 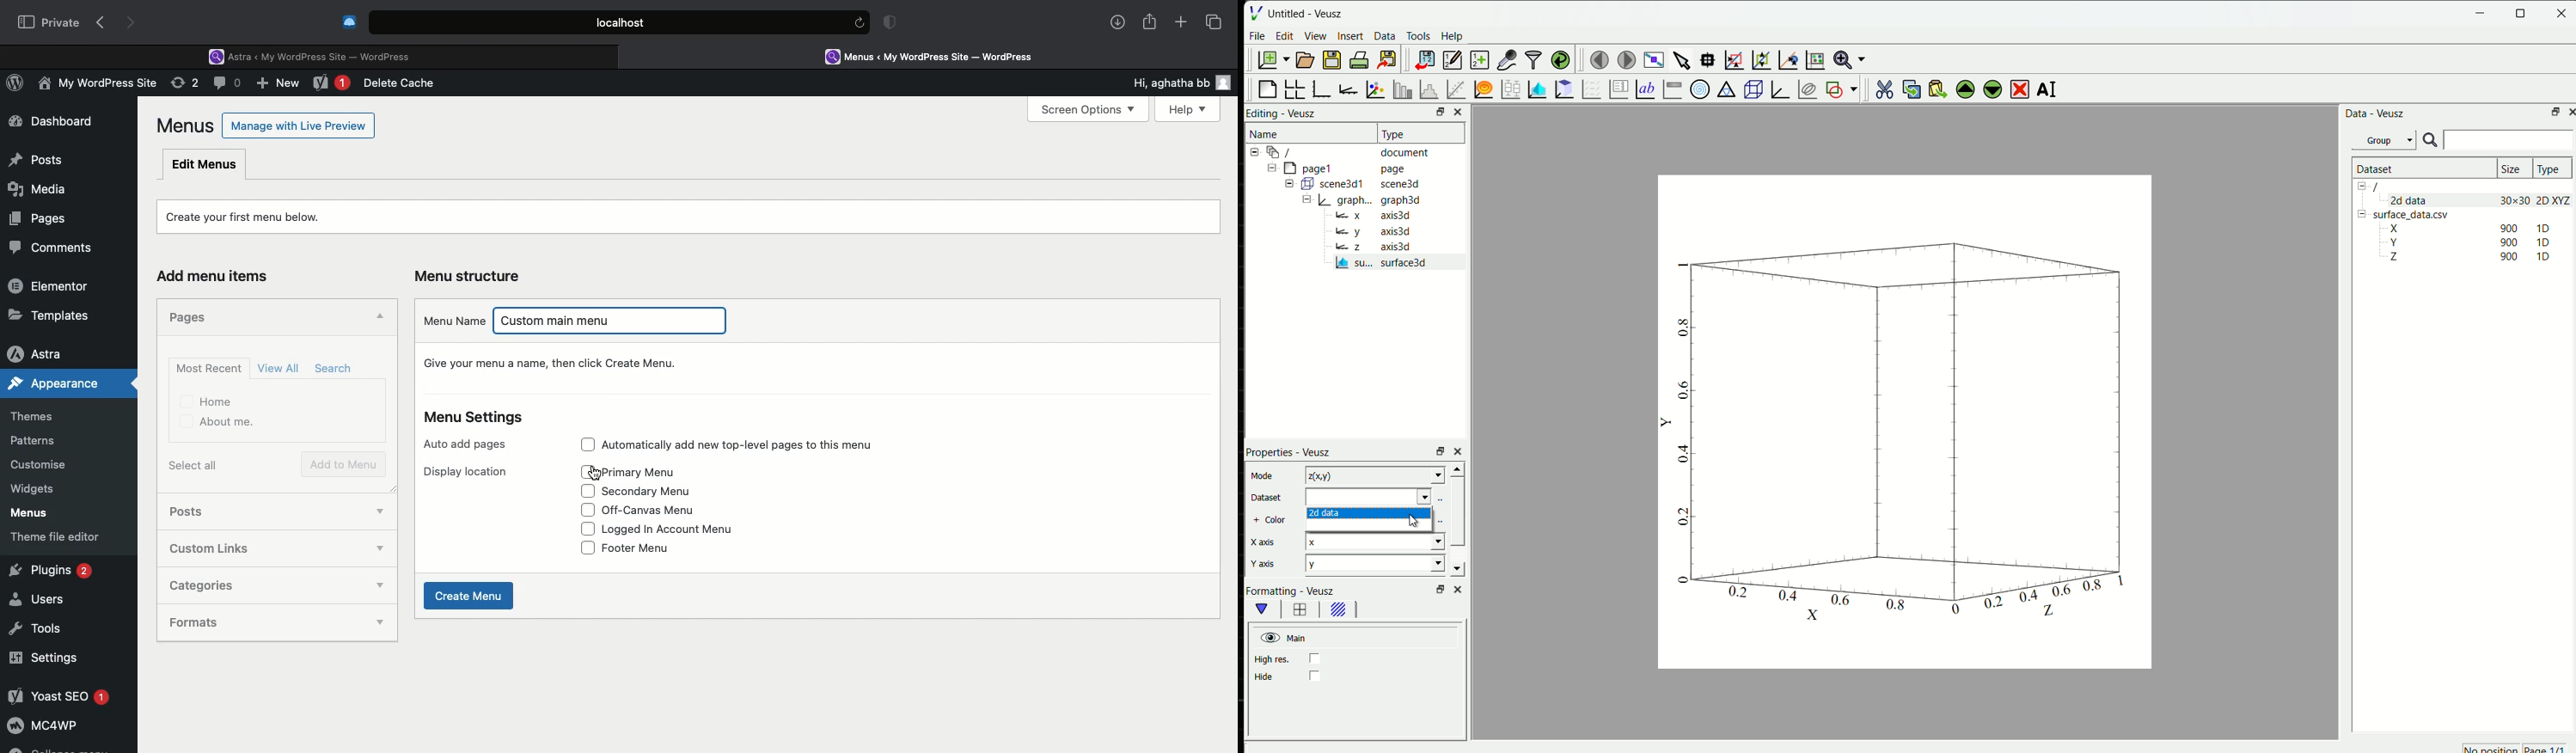 What do you see at coordinates (37, 626) in the screenshot?
I see `Tools` at bounding box center [37, 626].